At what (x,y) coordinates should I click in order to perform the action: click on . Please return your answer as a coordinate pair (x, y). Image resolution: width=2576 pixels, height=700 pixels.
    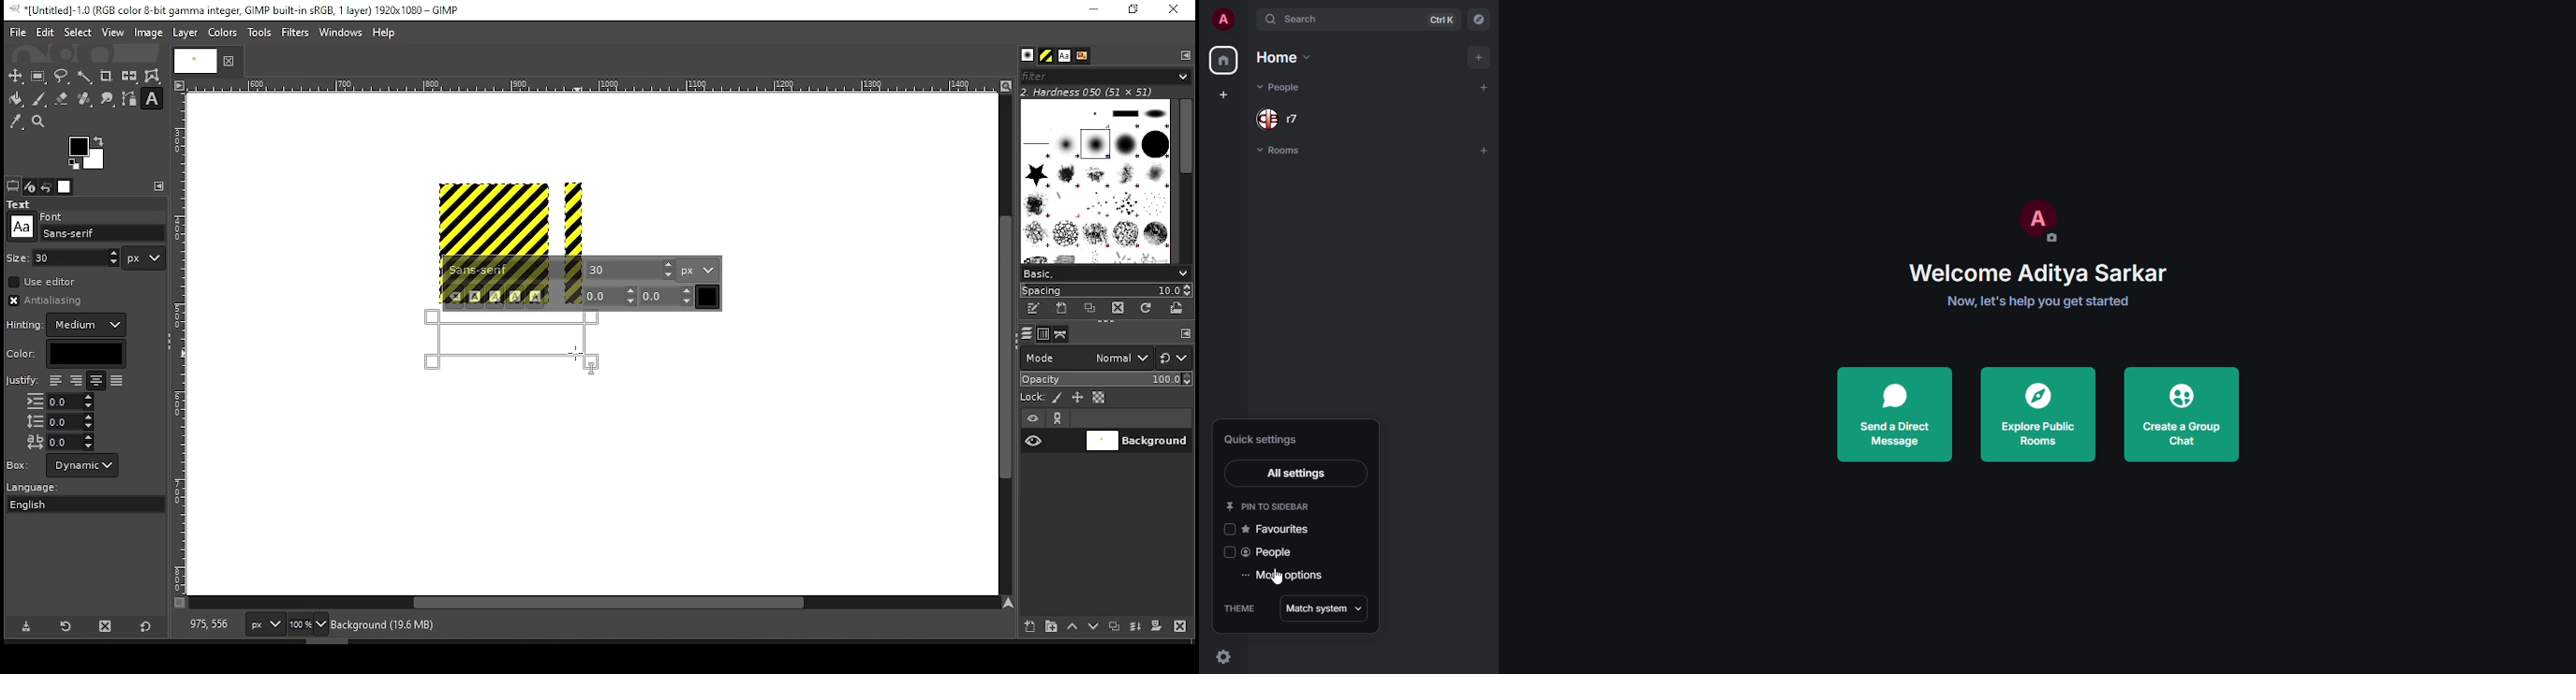
    Looking at the image, I should click on (19, 464).